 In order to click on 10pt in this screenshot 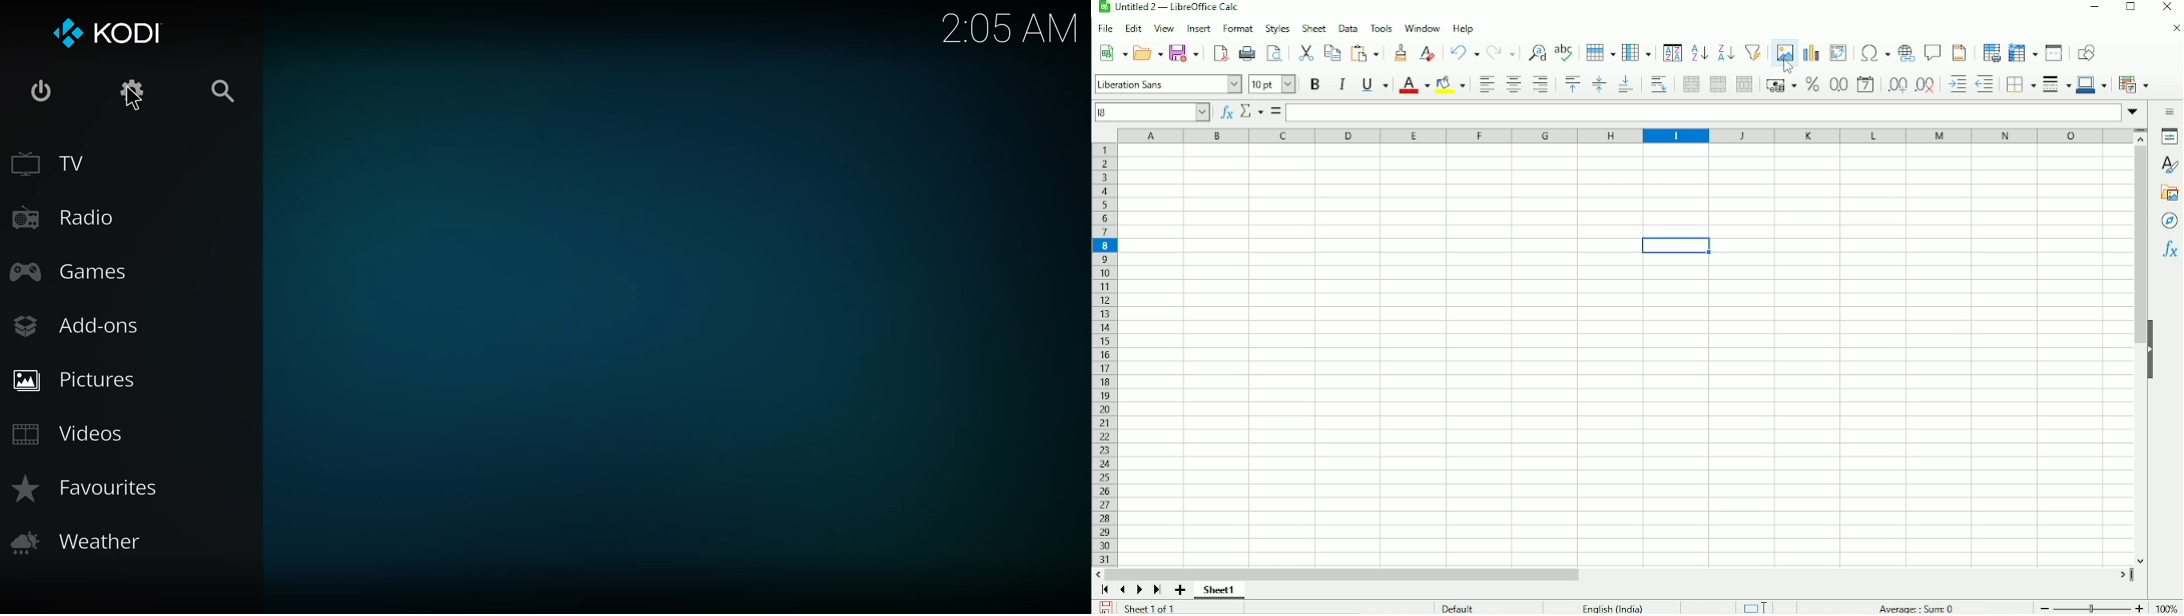, I will do `click(1272, 84)`.